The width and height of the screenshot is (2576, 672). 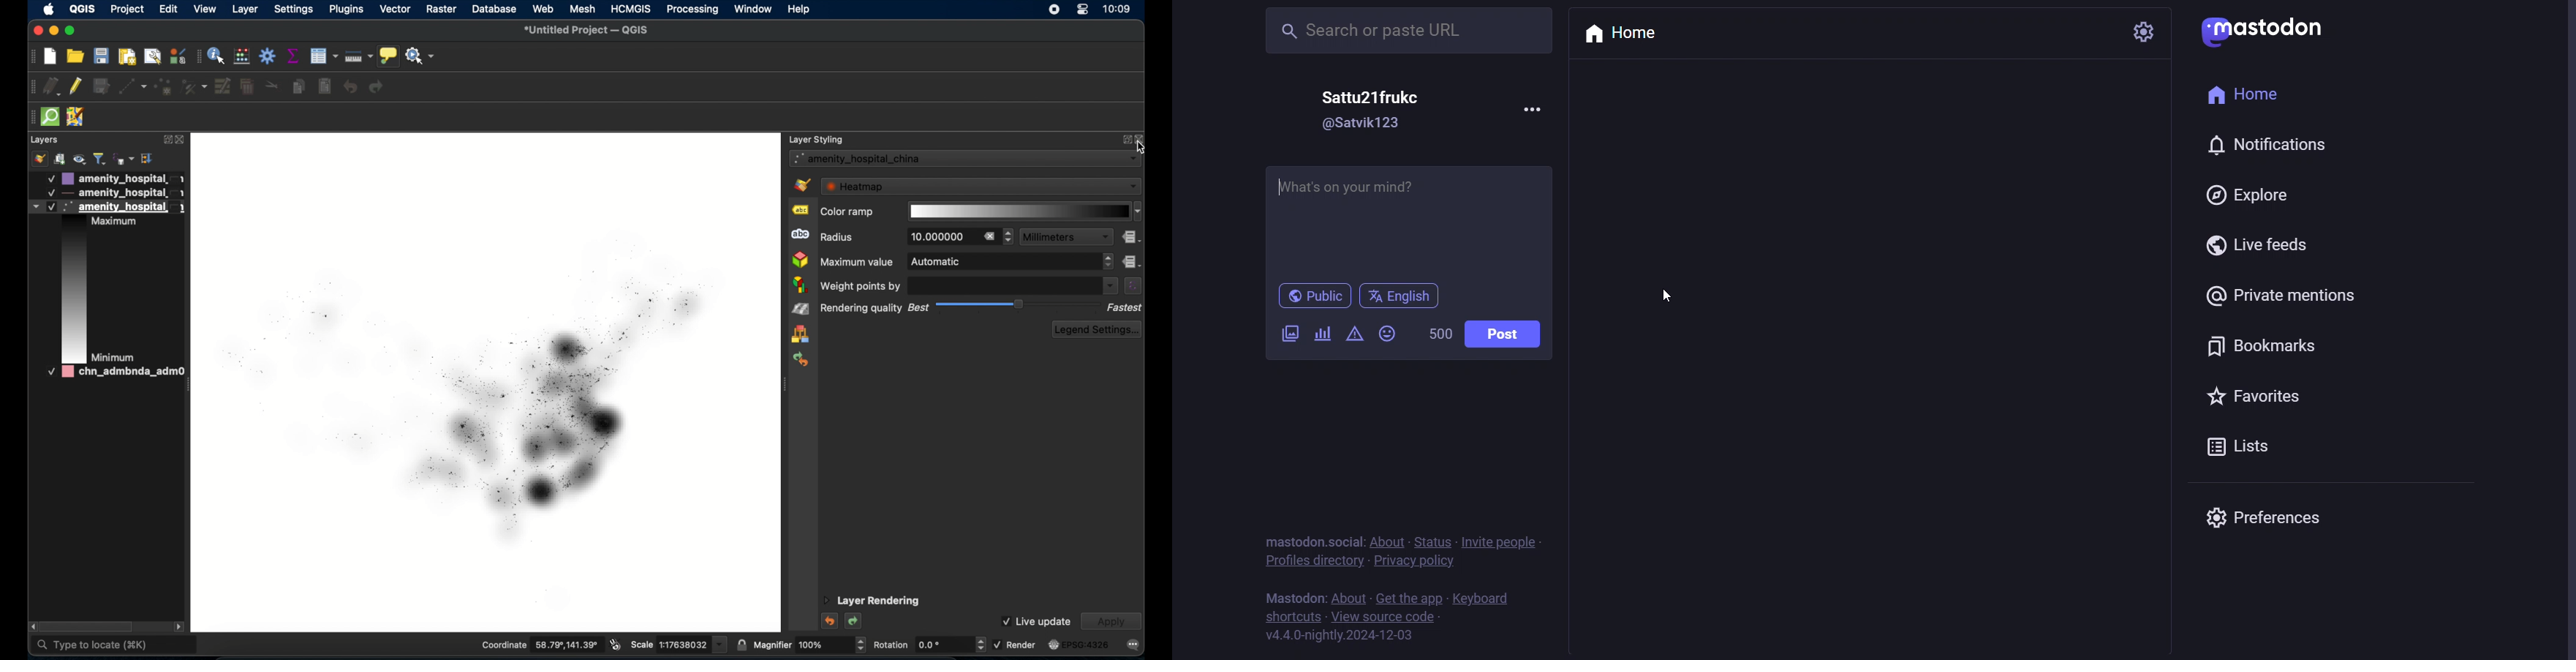 What do you see at coordinates (2250, 397) in the screenshot?
I see `favorite` at bounding box center [2250, 397].